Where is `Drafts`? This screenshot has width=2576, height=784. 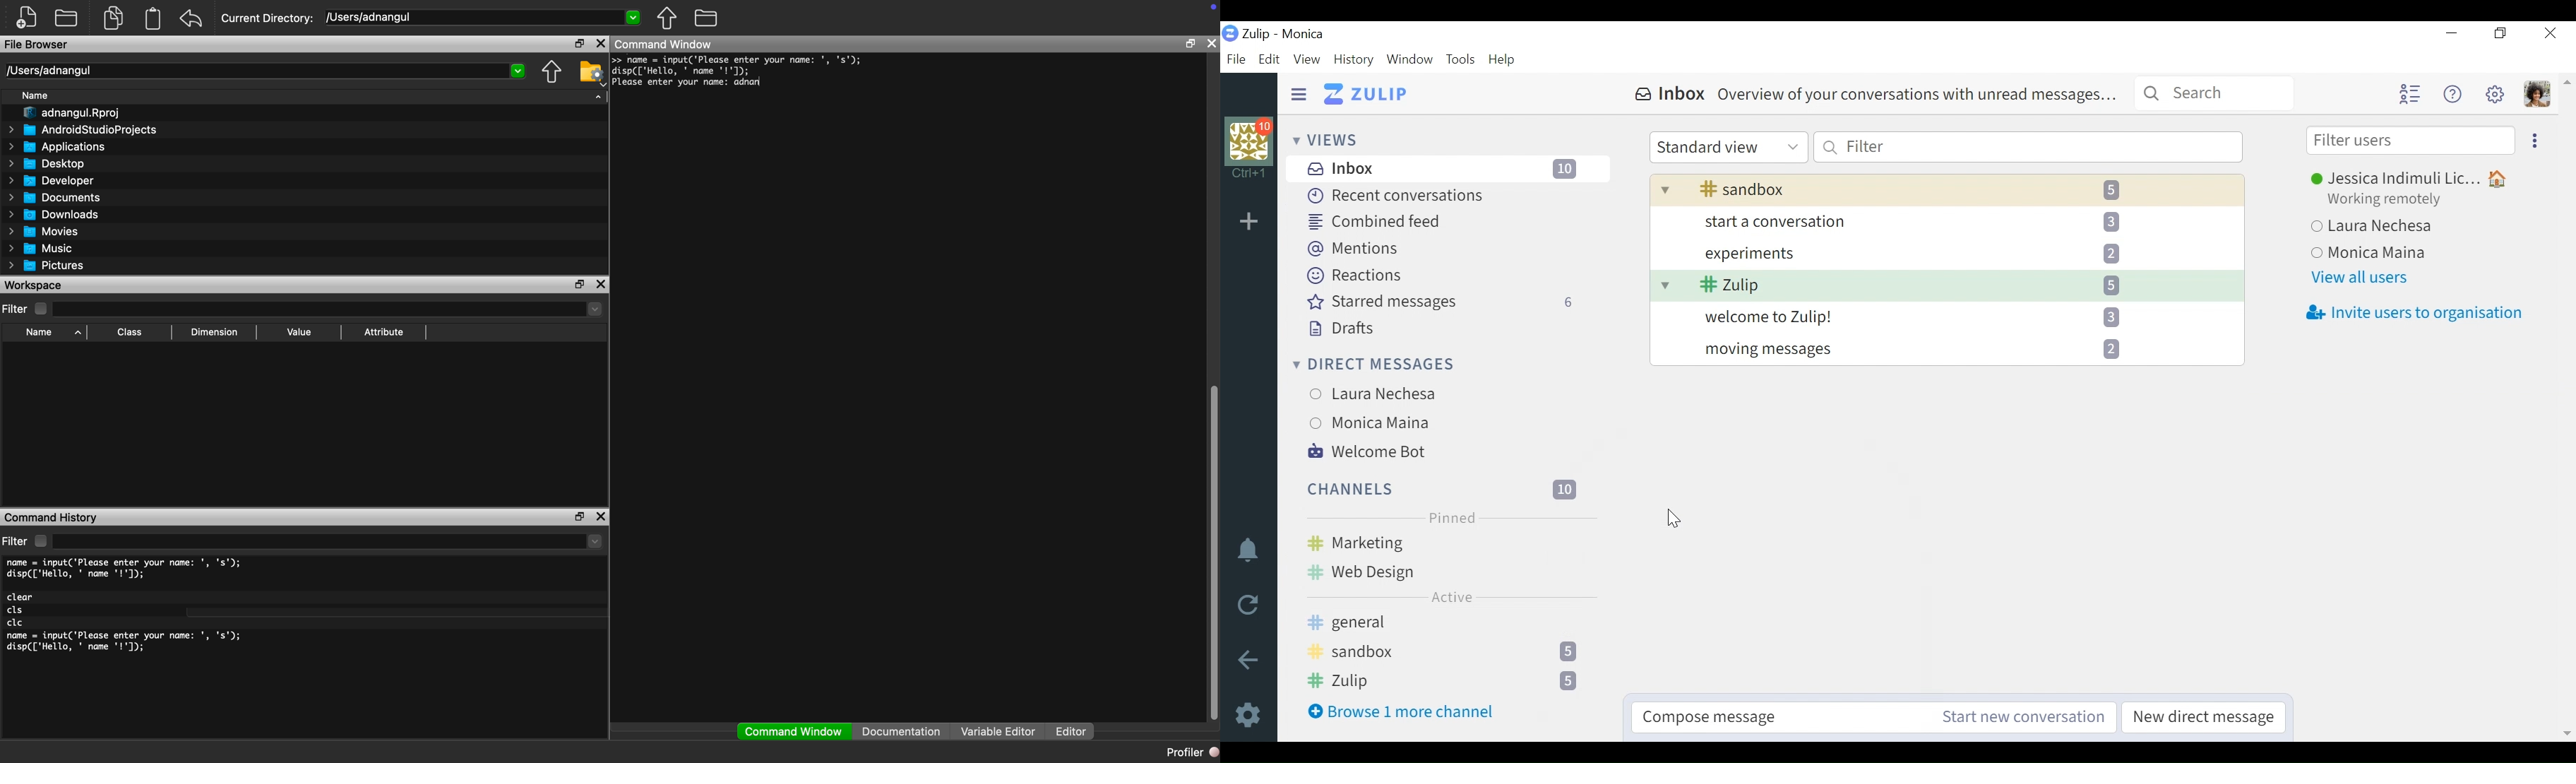
Drafts is located at coordinates (1338, 329).